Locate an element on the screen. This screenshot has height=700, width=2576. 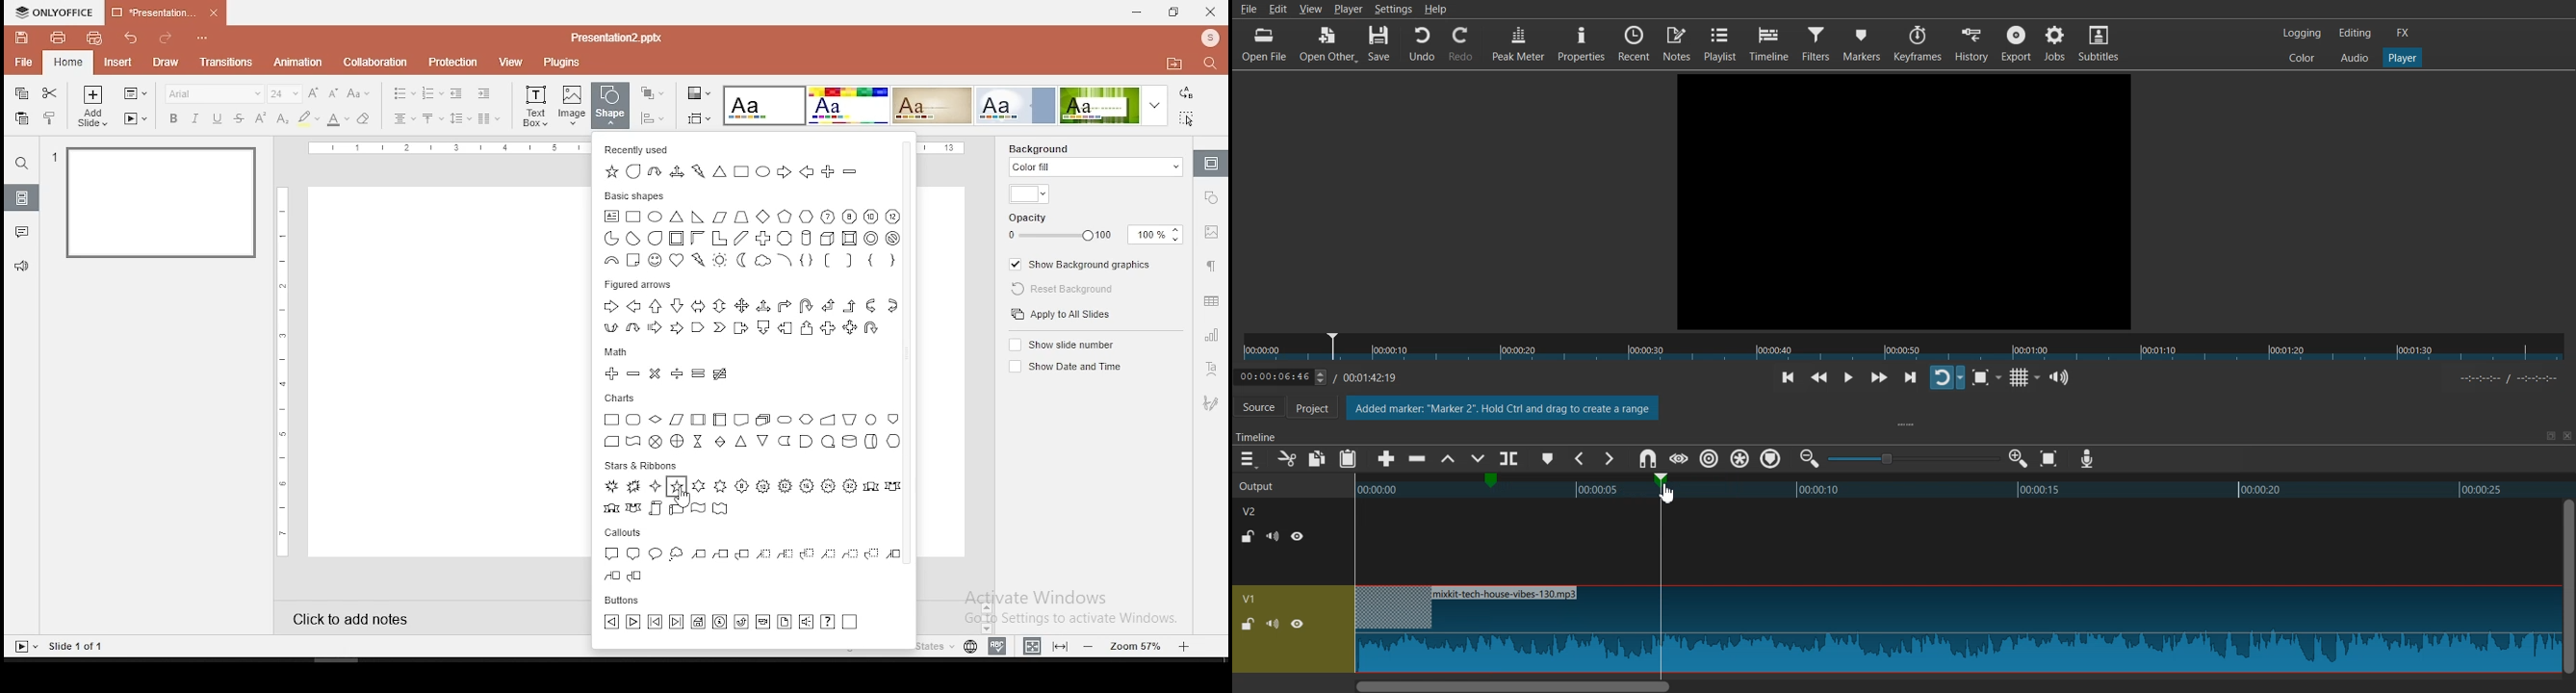
customize quick access toolbar is located at coordinates (203, 35).